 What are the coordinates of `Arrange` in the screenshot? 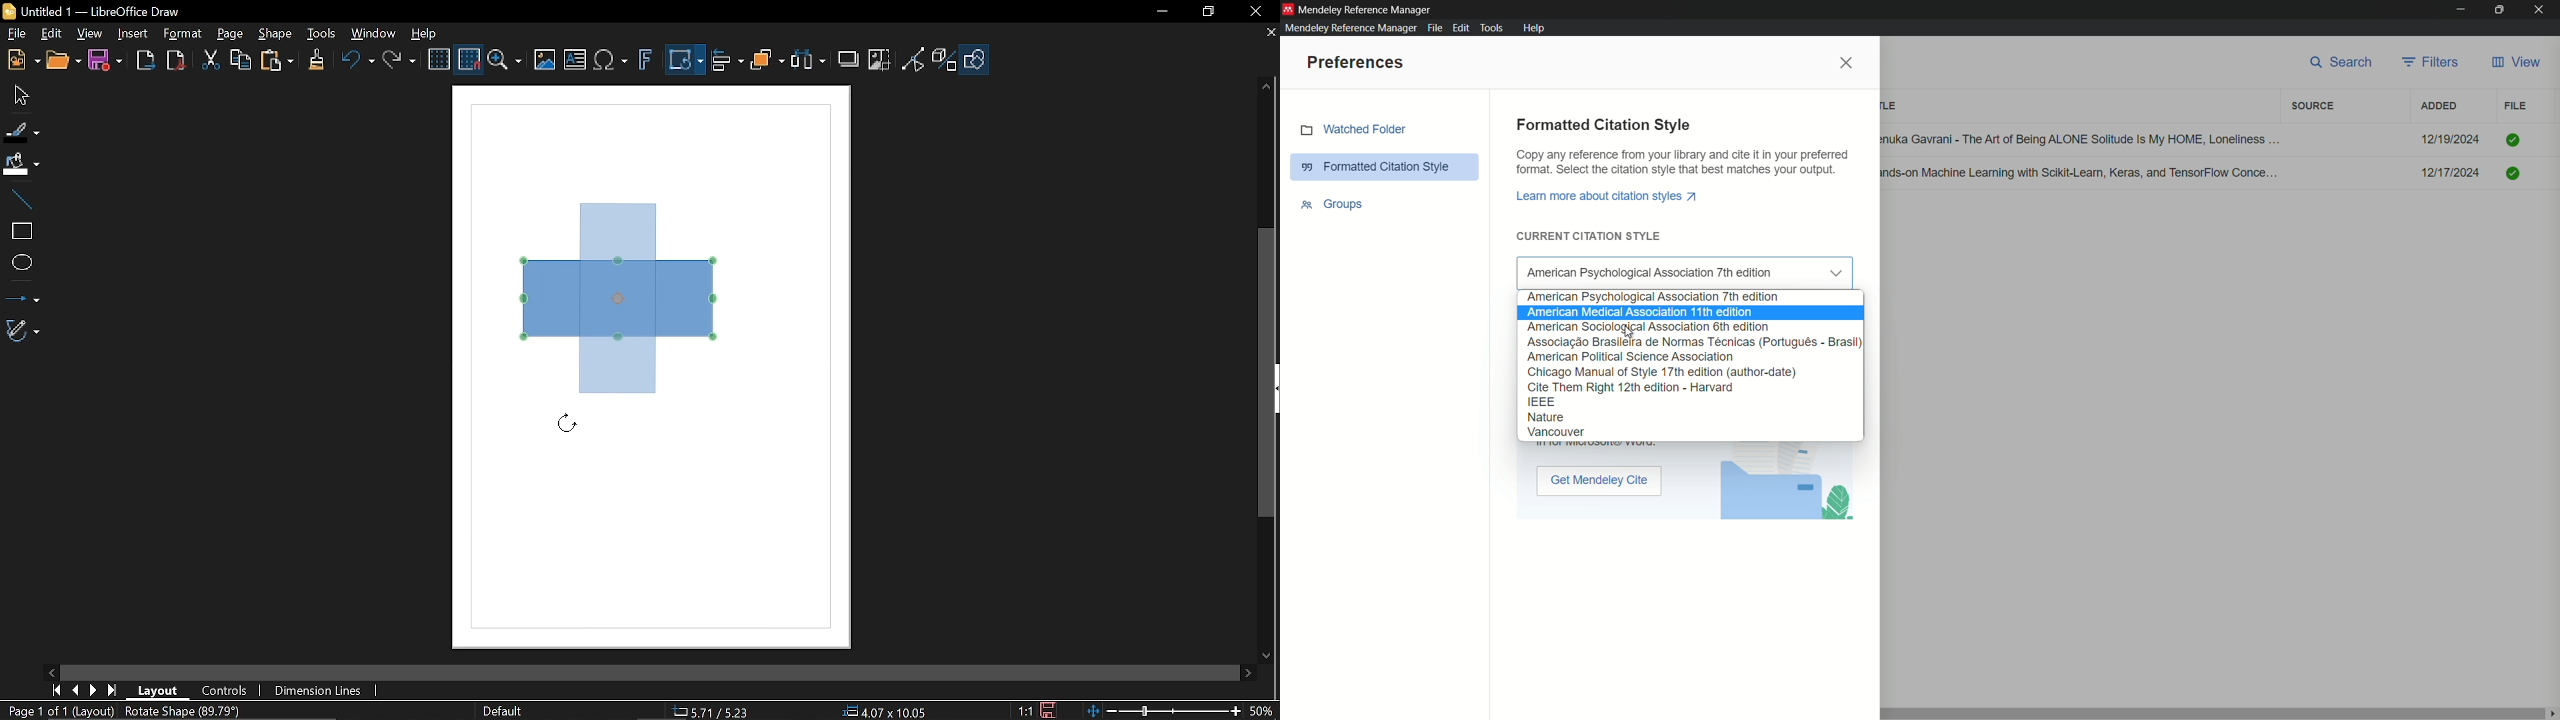 It's located at (767, 62).